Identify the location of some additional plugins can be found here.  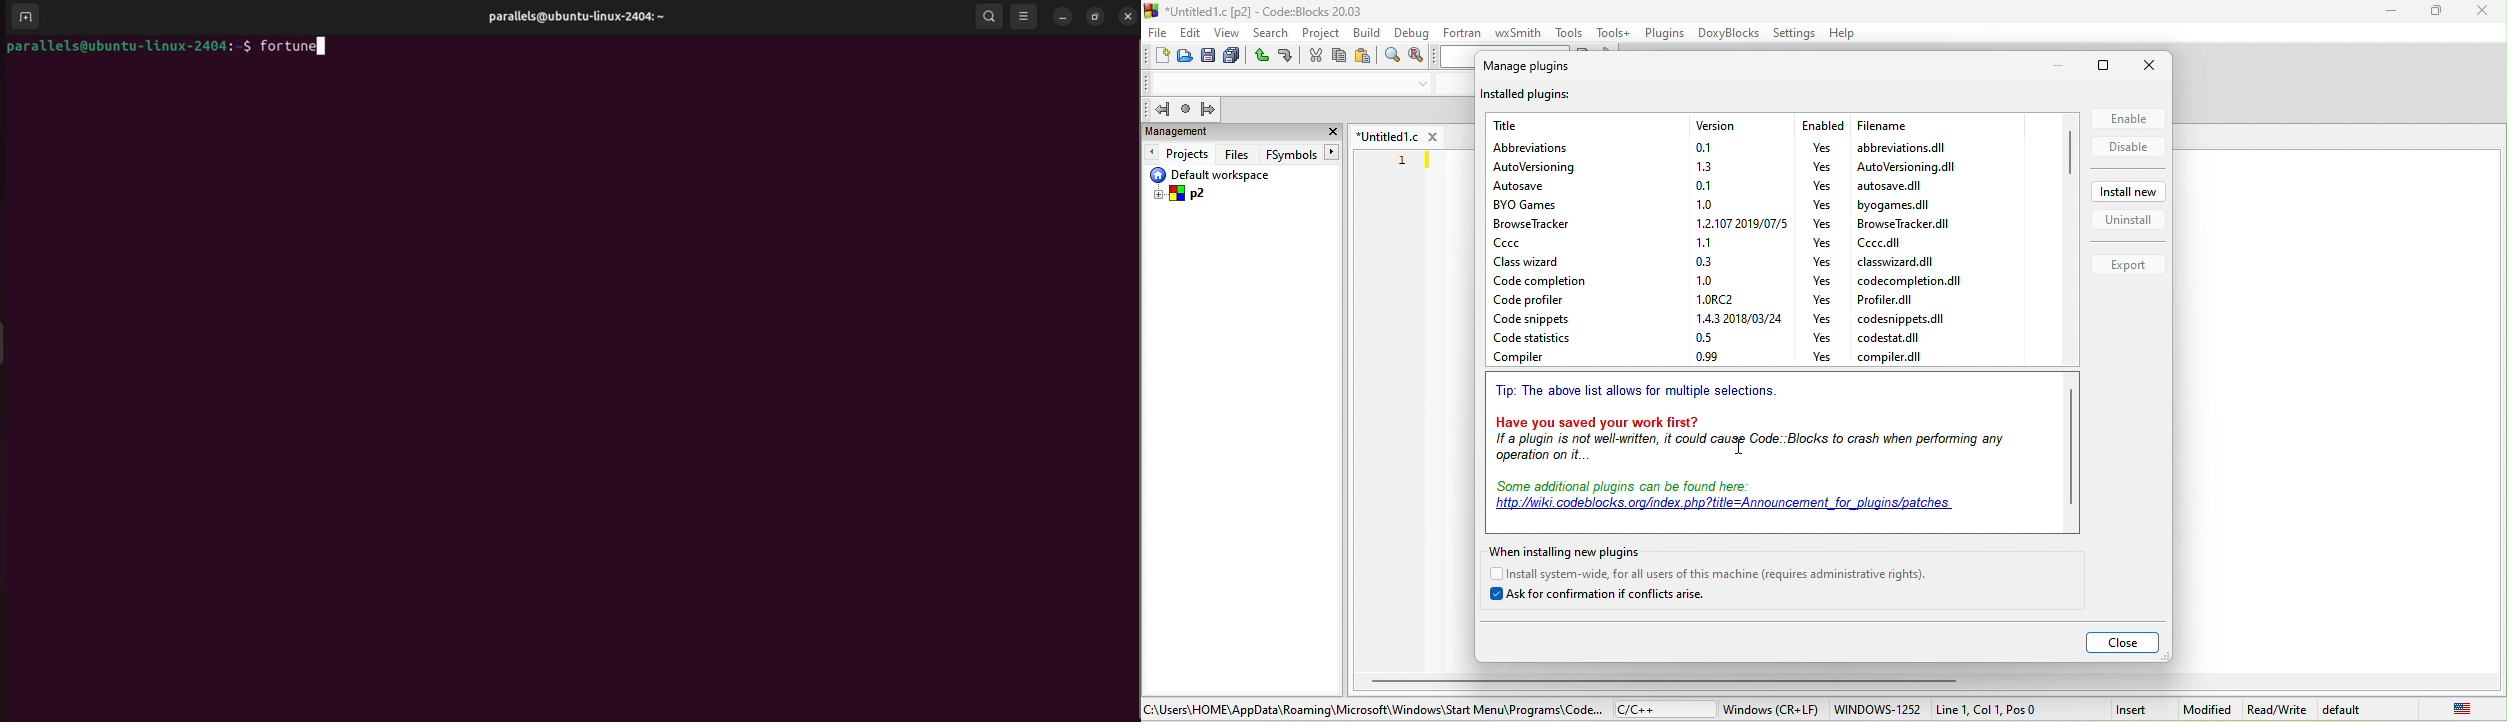
(1741, 501).